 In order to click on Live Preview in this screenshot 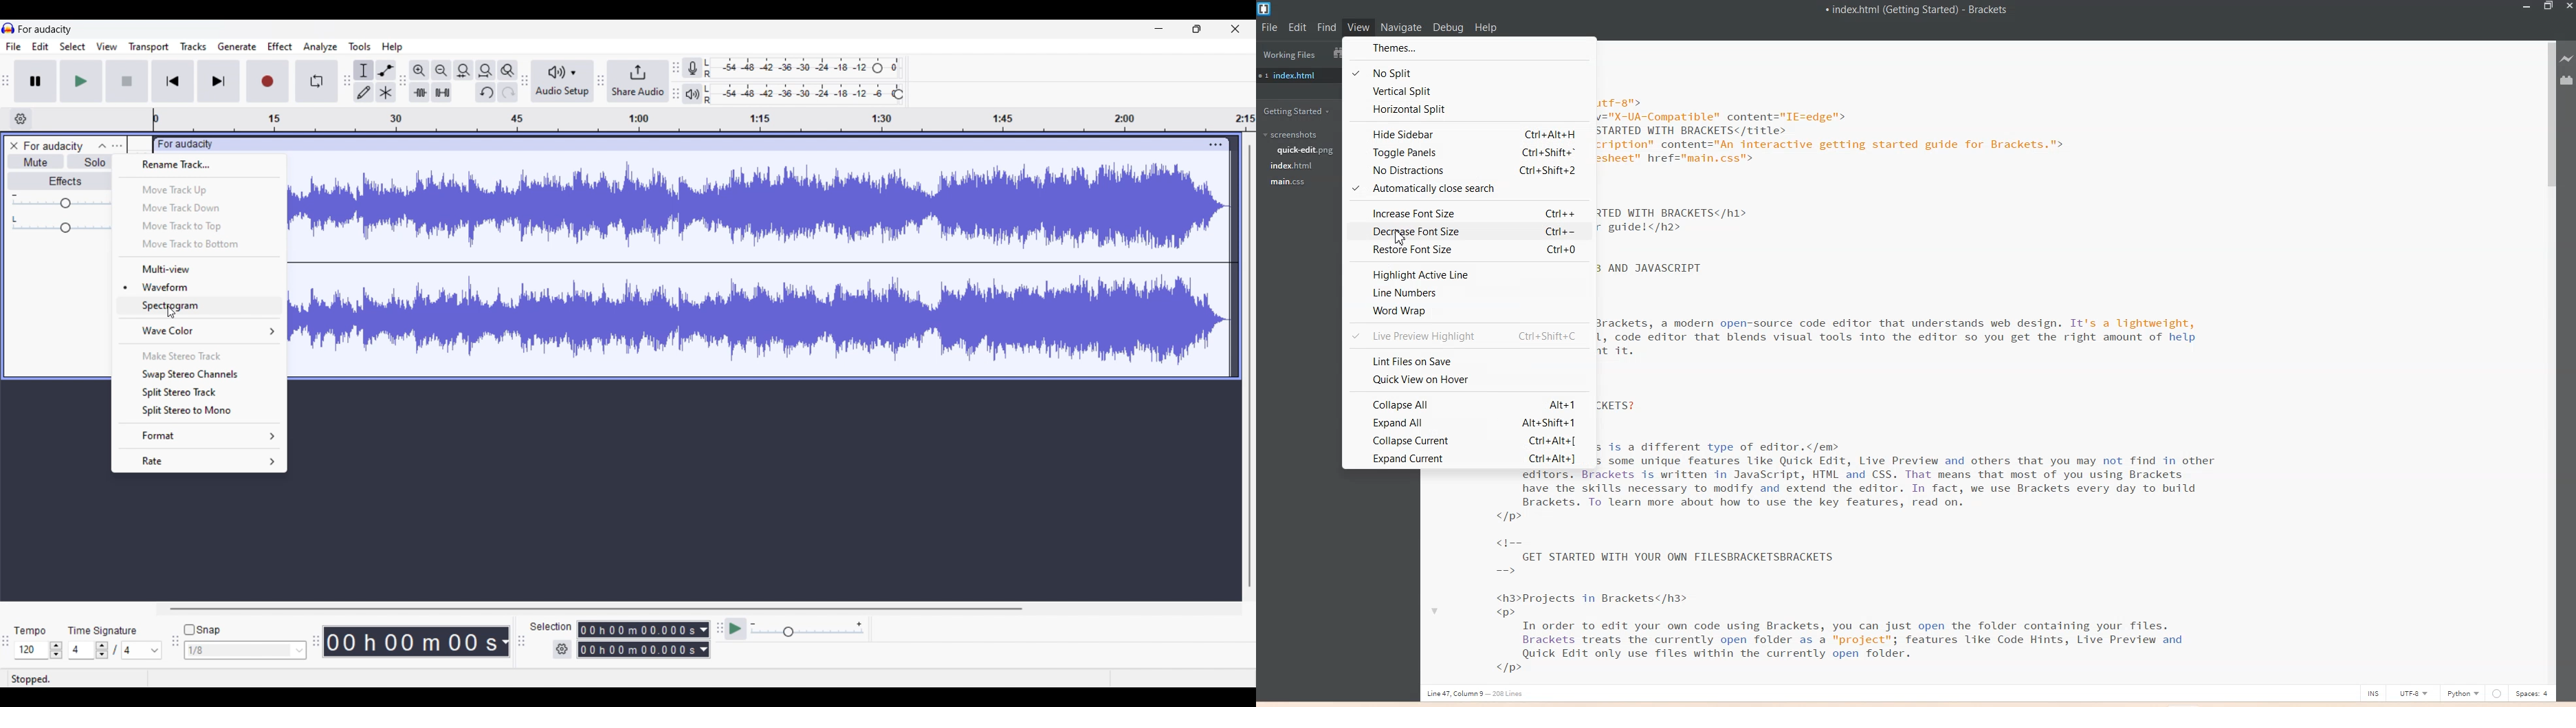, I will do `click(2567, 59)`.